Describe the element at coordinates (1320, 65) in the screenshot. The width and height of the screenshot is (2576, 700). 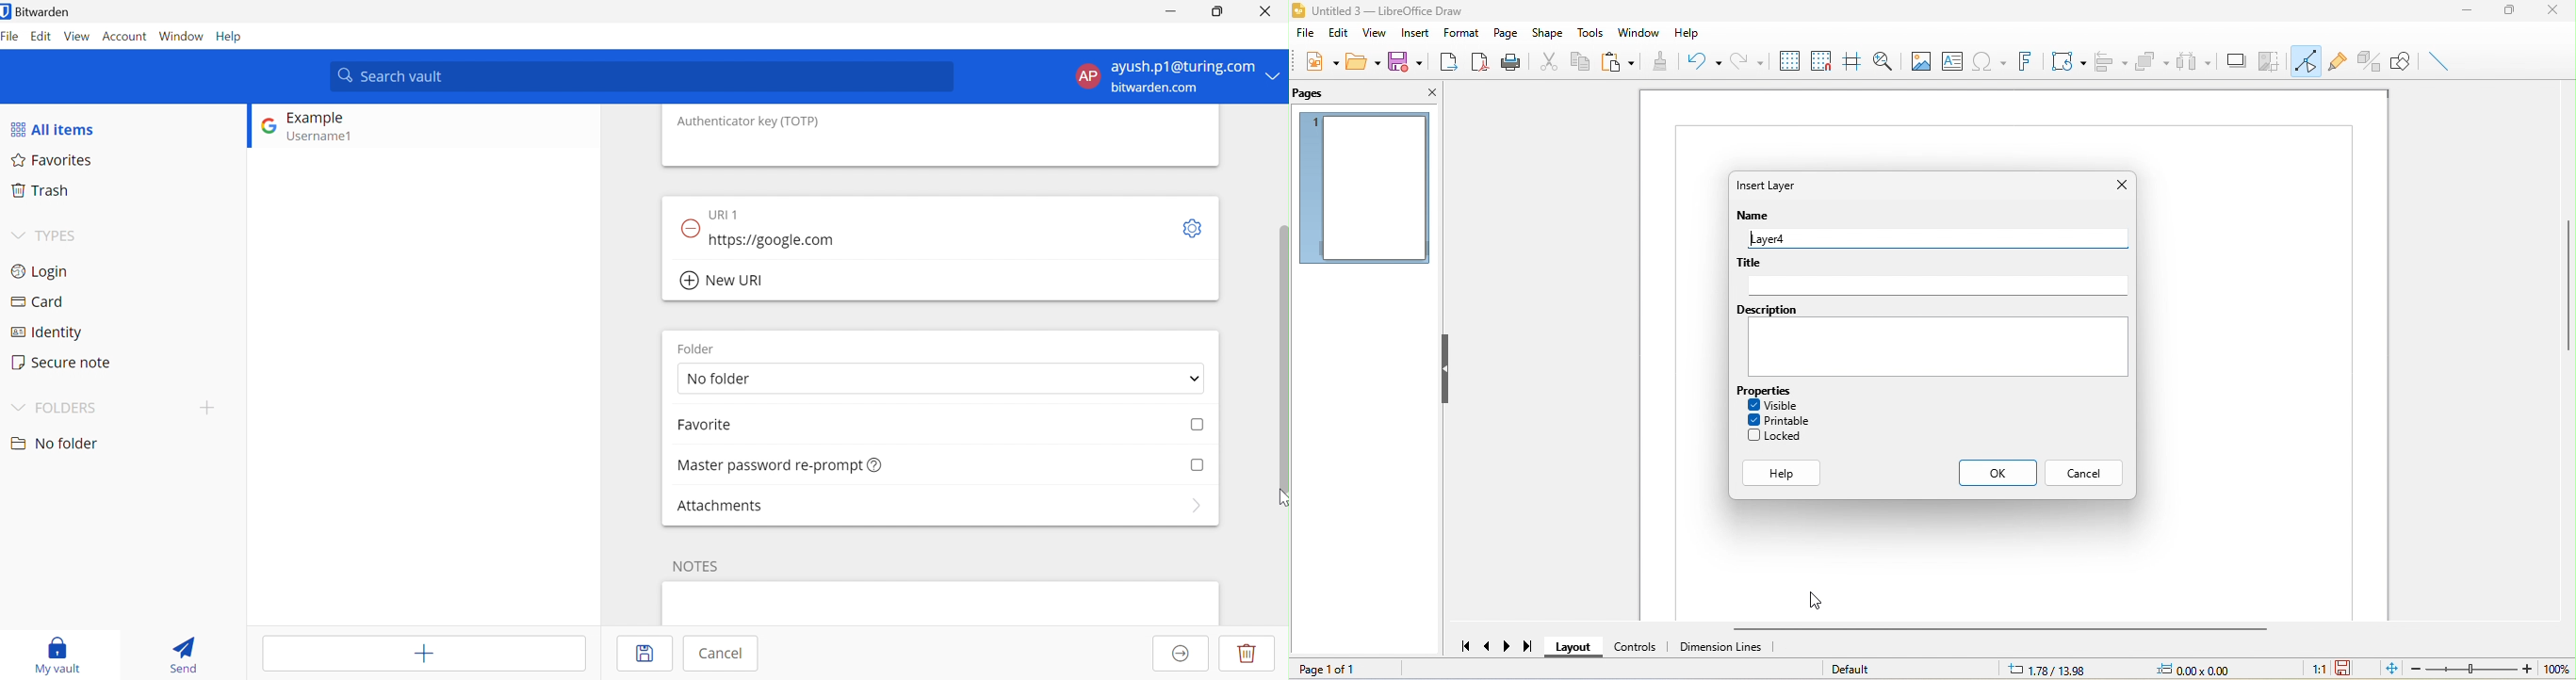
I see `new` at that location.